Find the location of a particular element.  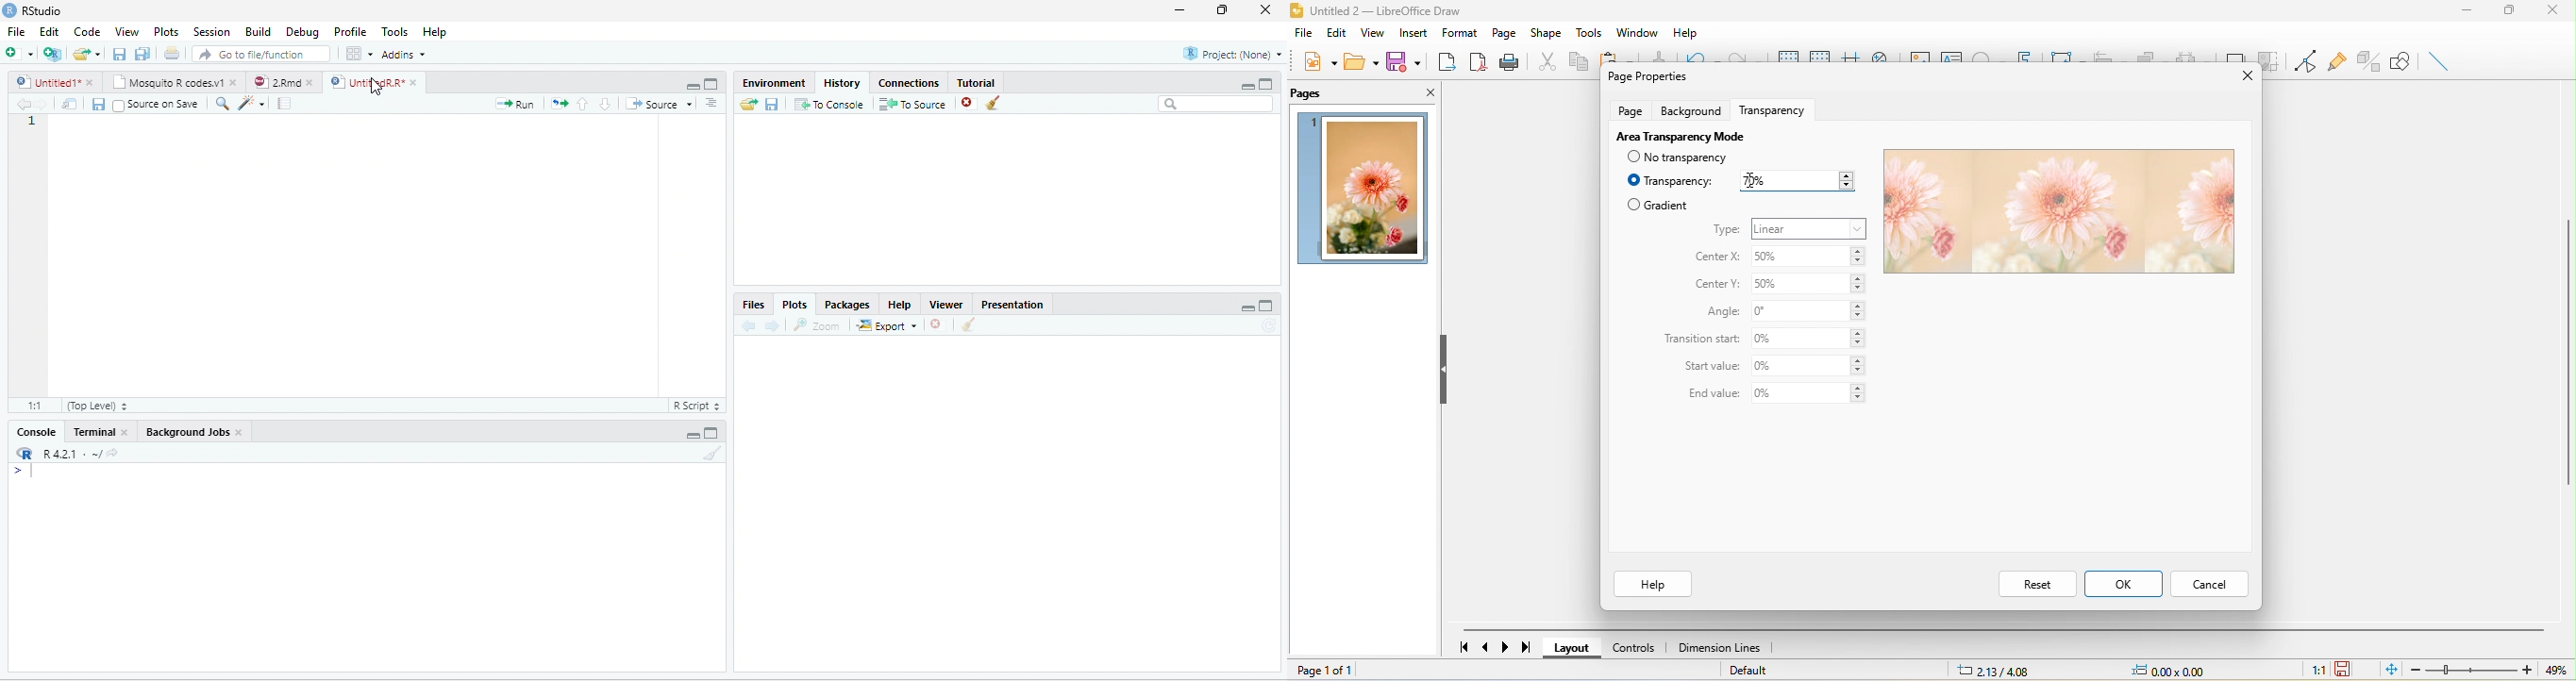

Open an existing file is located at coordinates (81, 54).